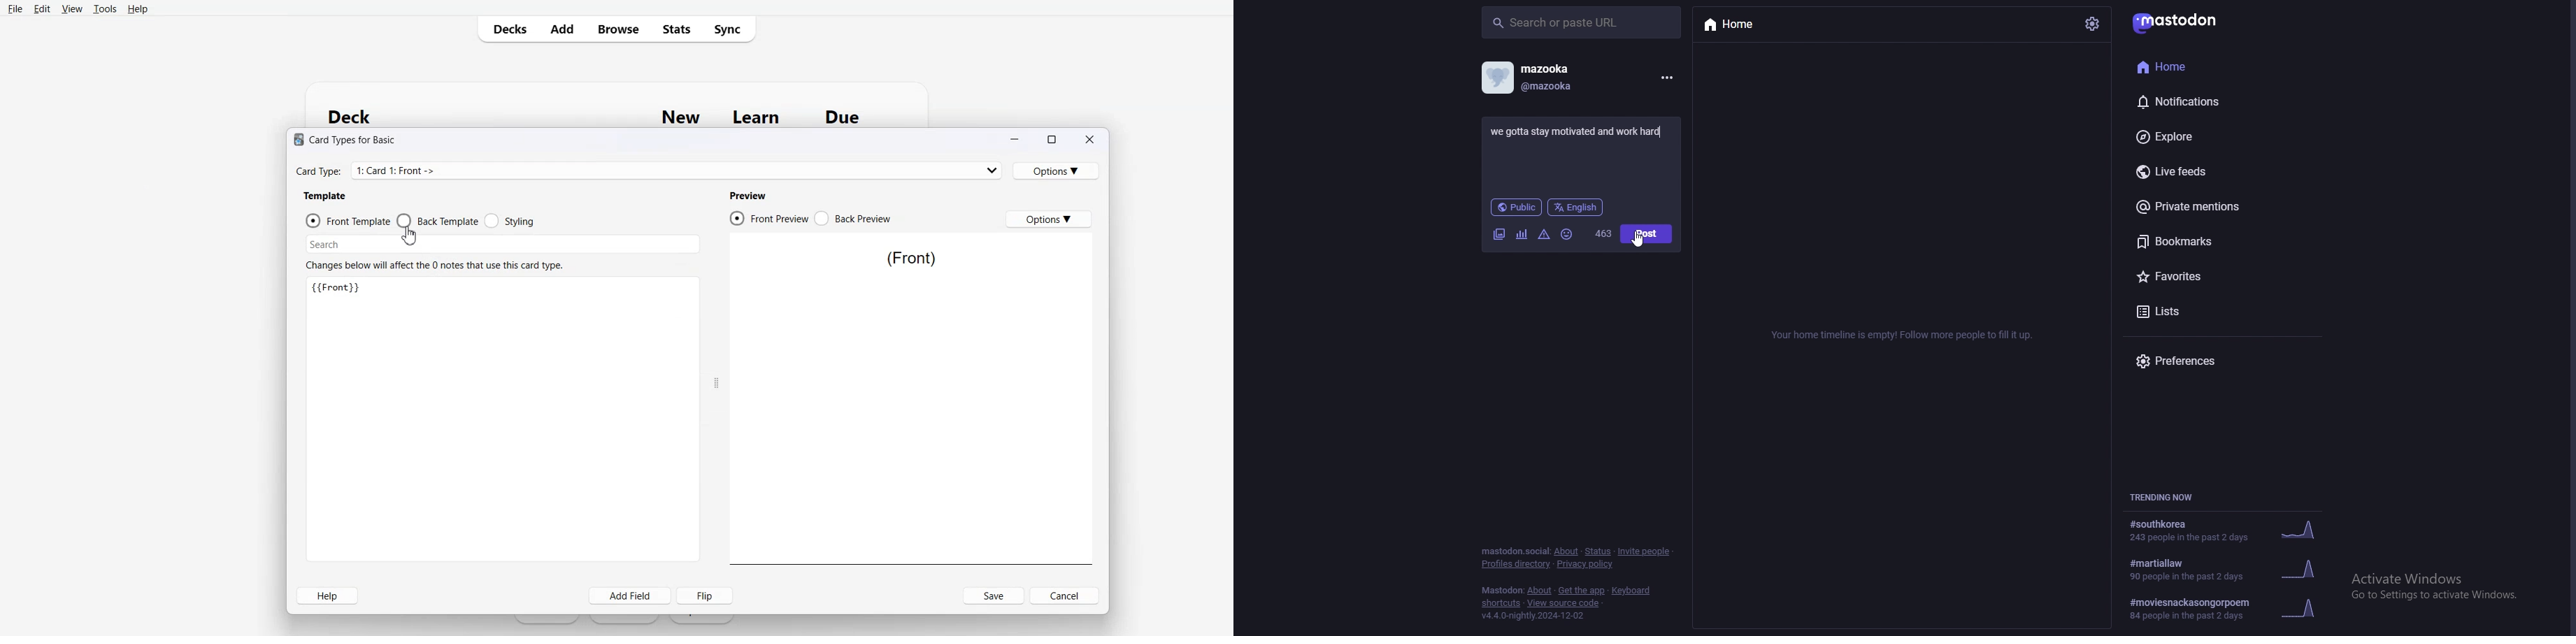  I want to click on {{Front}}, so click(341, 288).